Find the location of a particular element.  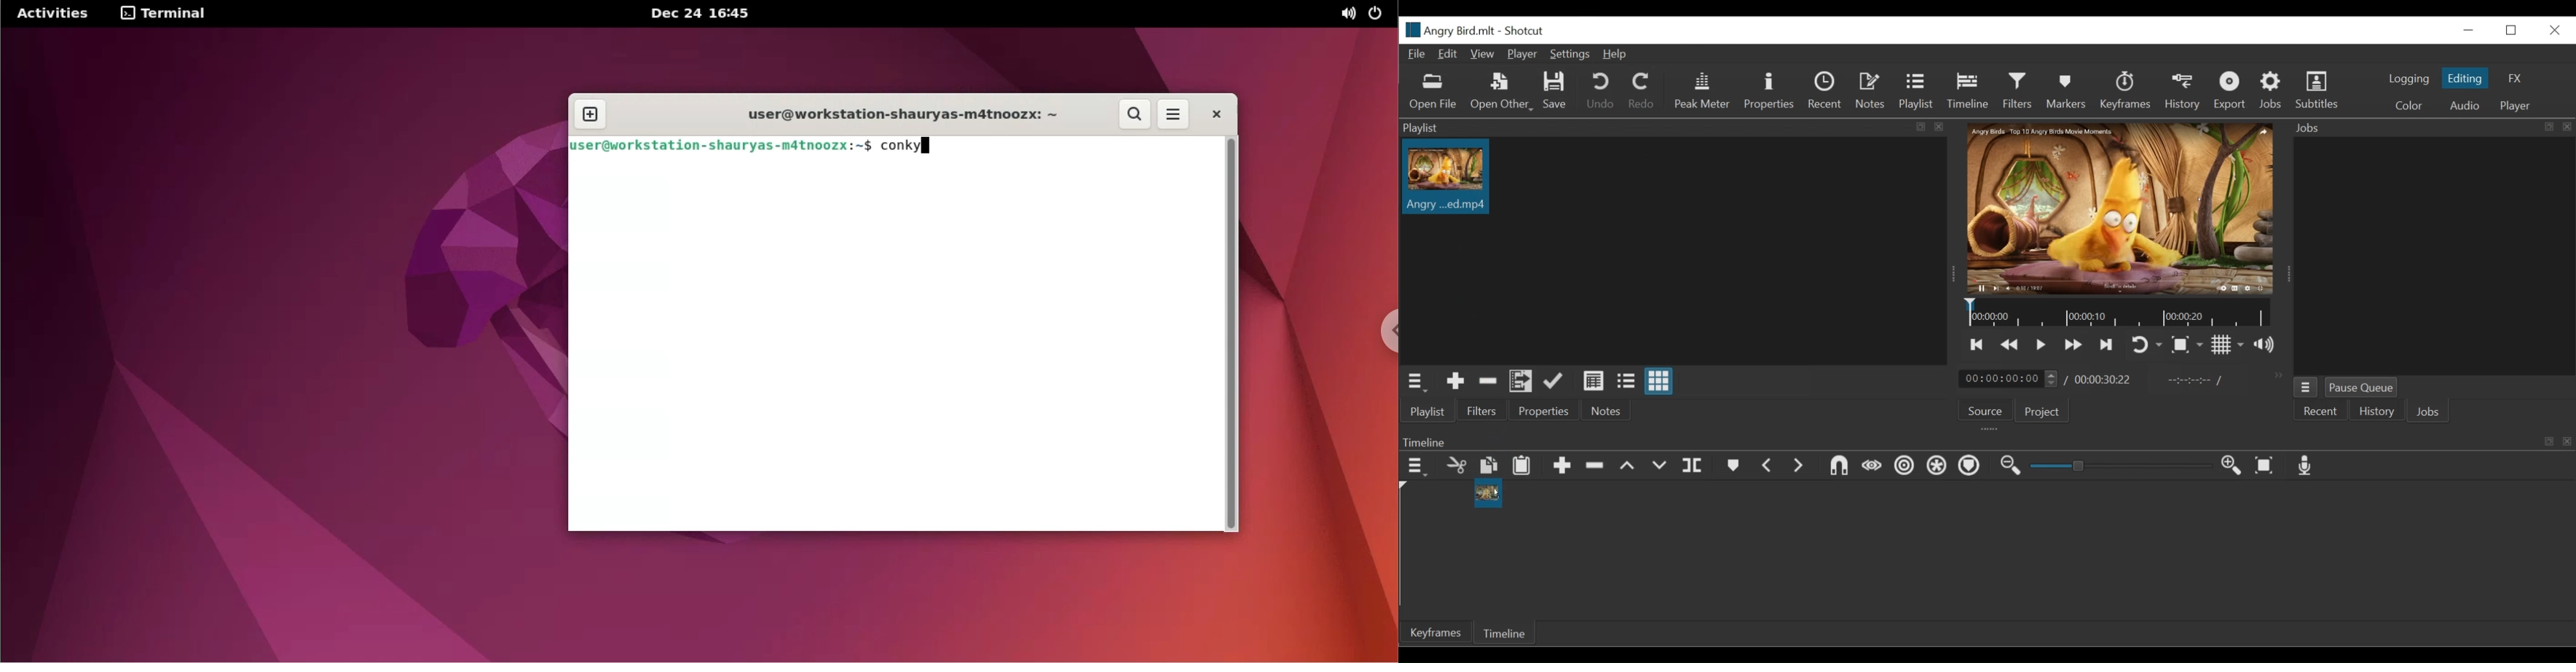

Jobs Panel is located at coordinates (2434, 256).